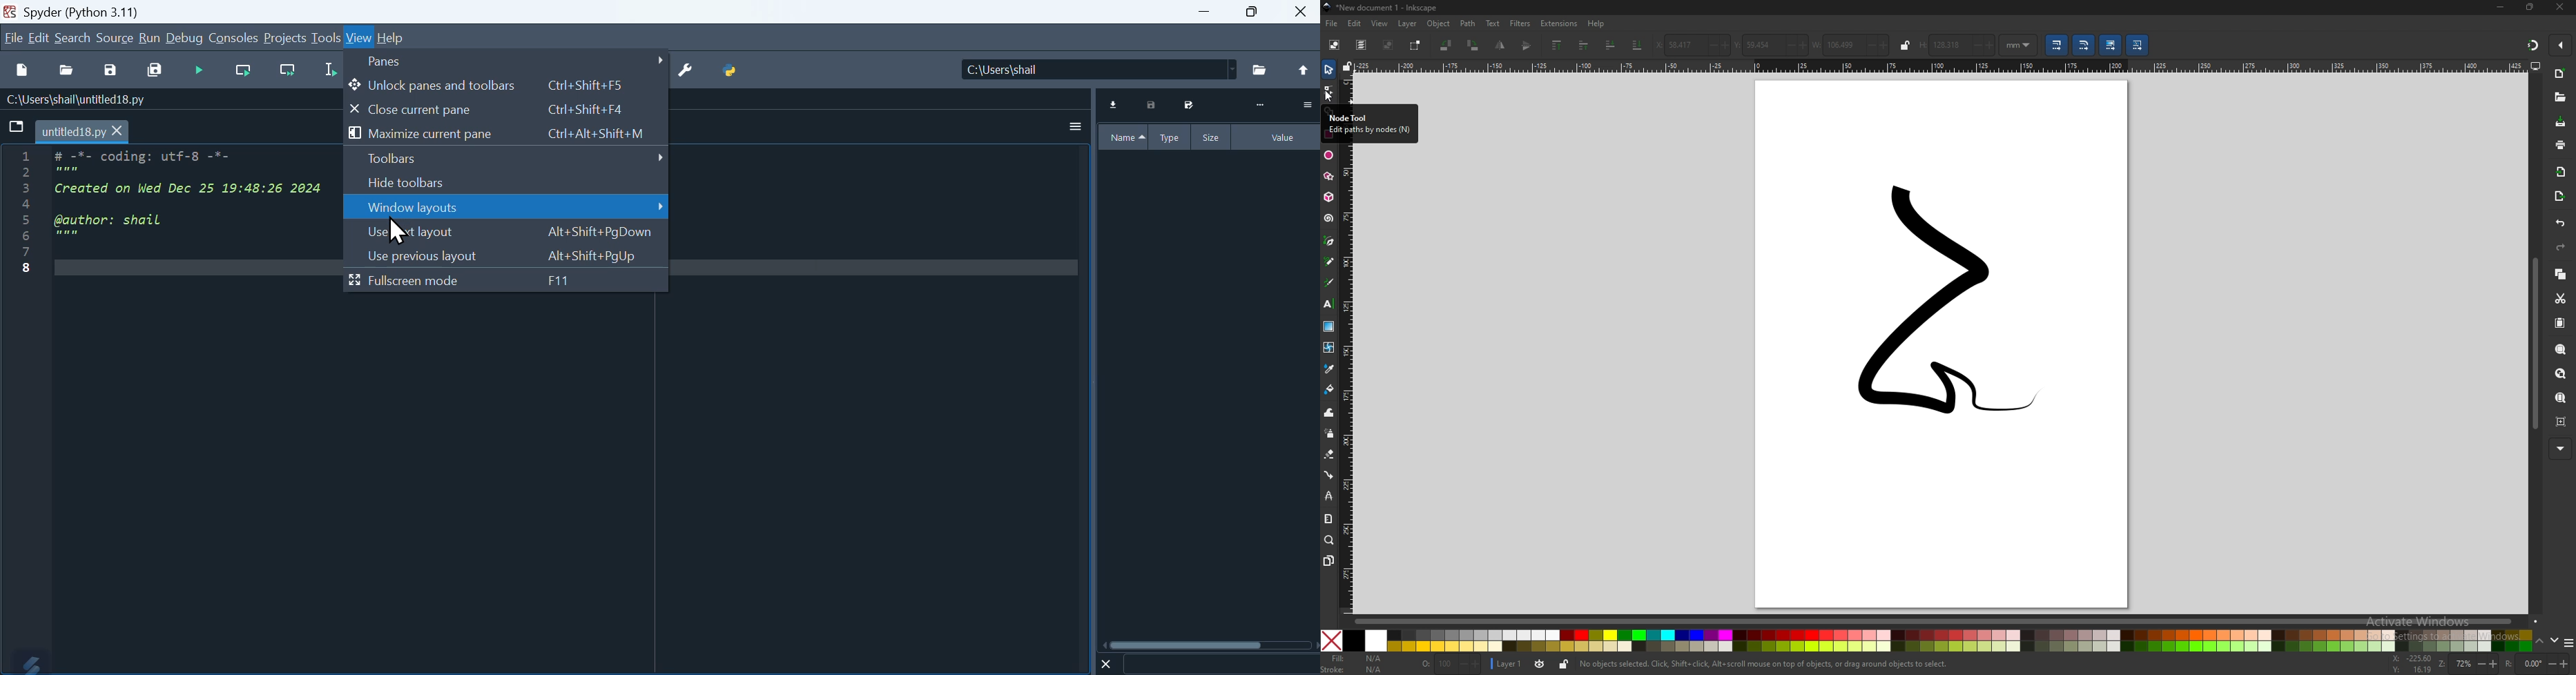 The image size is (2576, 700). What do you see at coordinates (149, 37) in the screenshot?
I see `Run` at bounding box center [149, 37].